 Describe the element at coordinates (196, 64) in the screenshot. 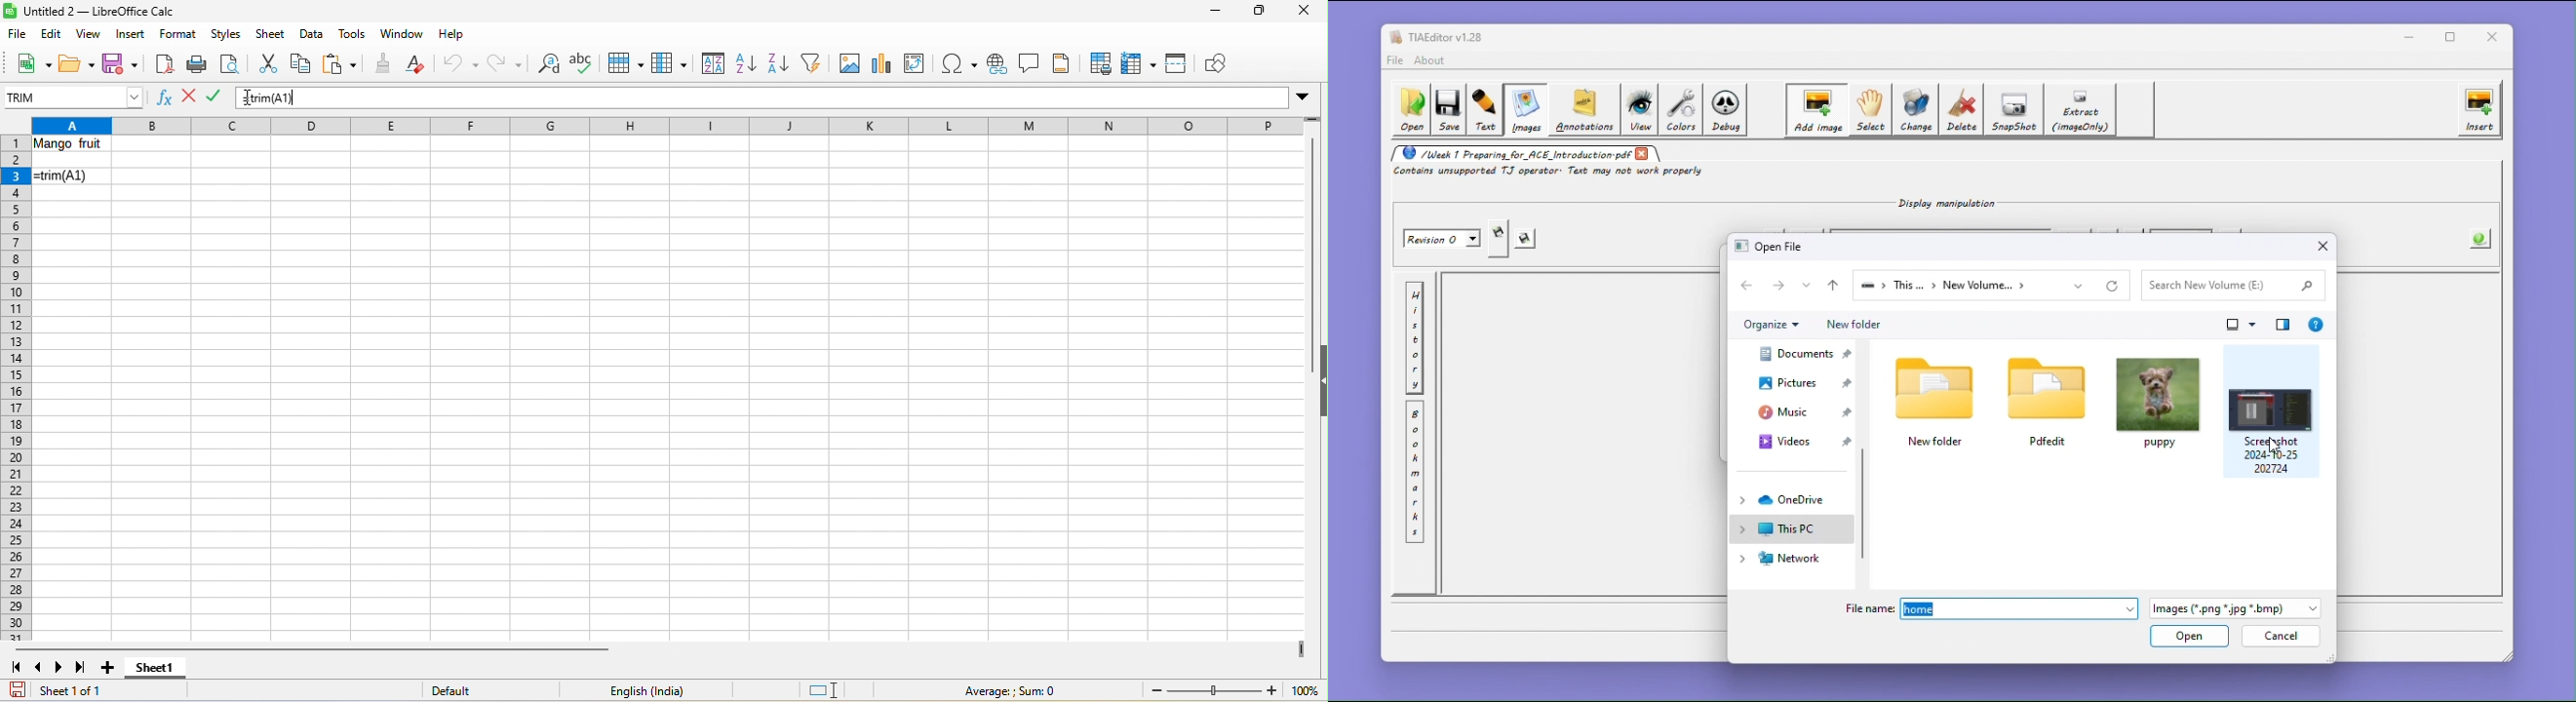

I see `print` at that location.